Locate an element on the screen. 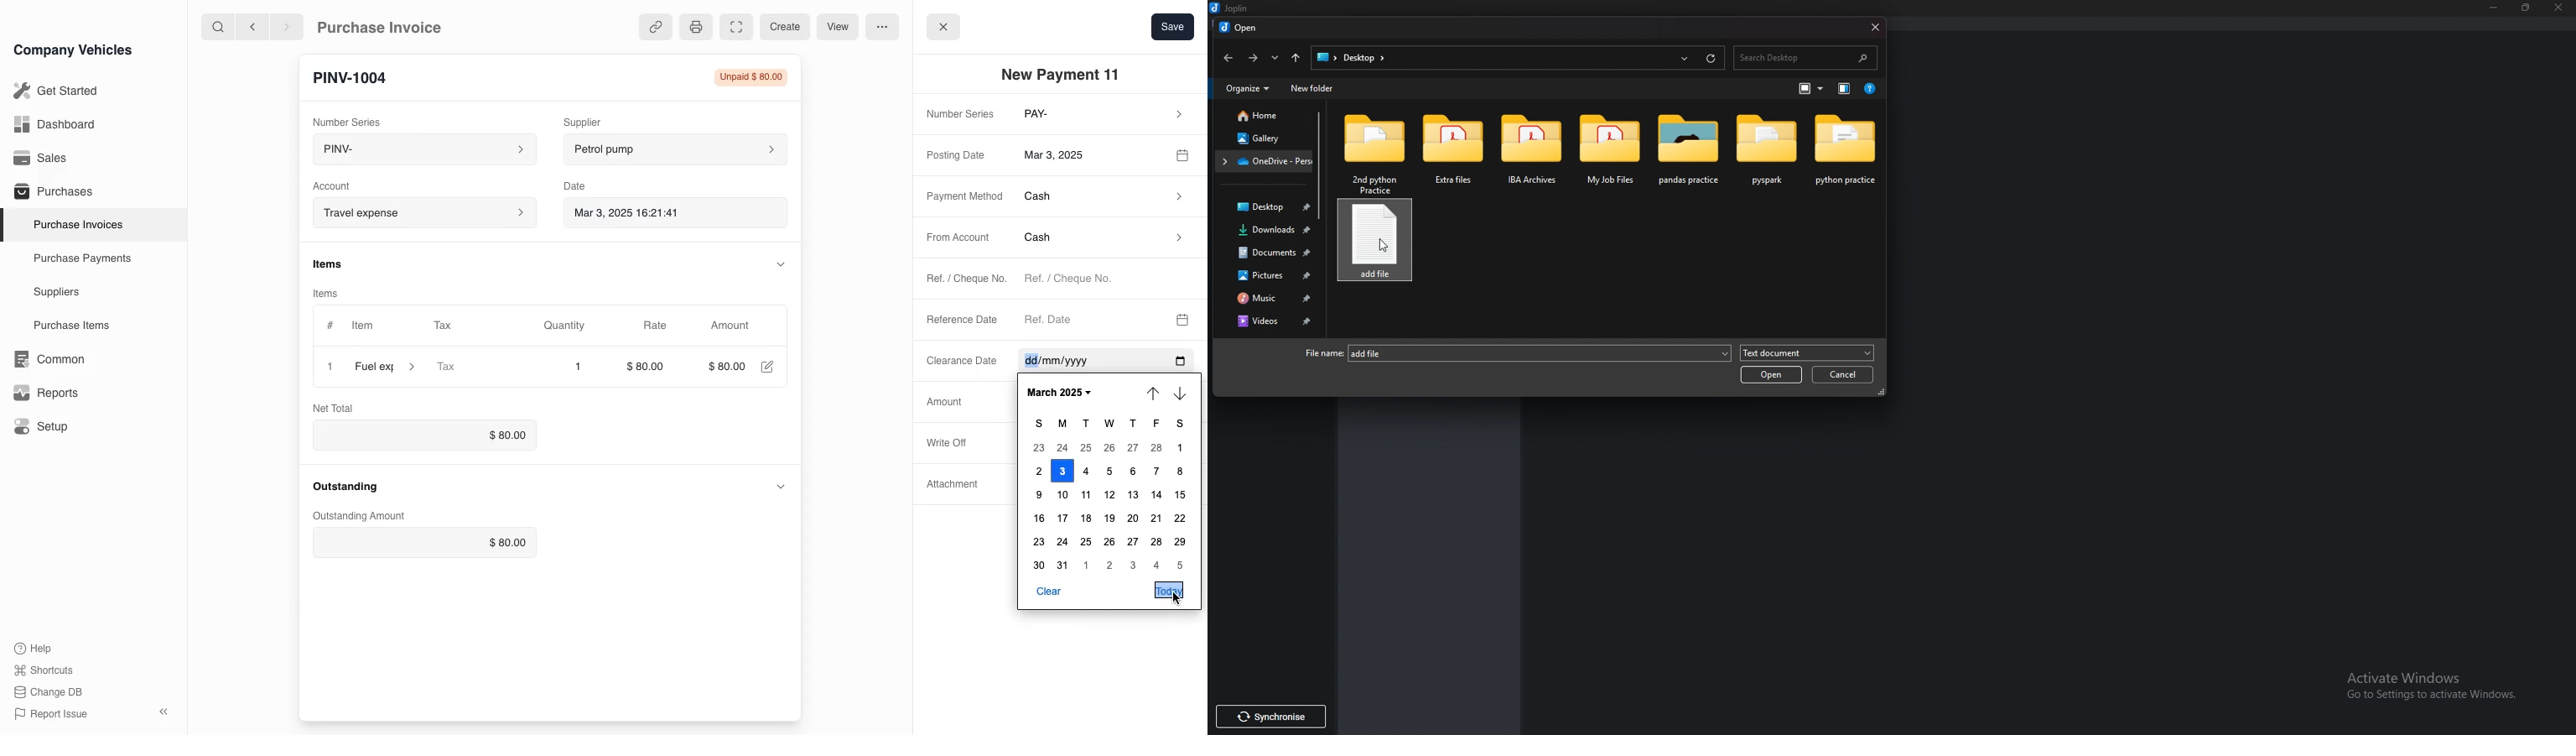 The image size is (2576, 756). close is located at coordinates (326, 366).